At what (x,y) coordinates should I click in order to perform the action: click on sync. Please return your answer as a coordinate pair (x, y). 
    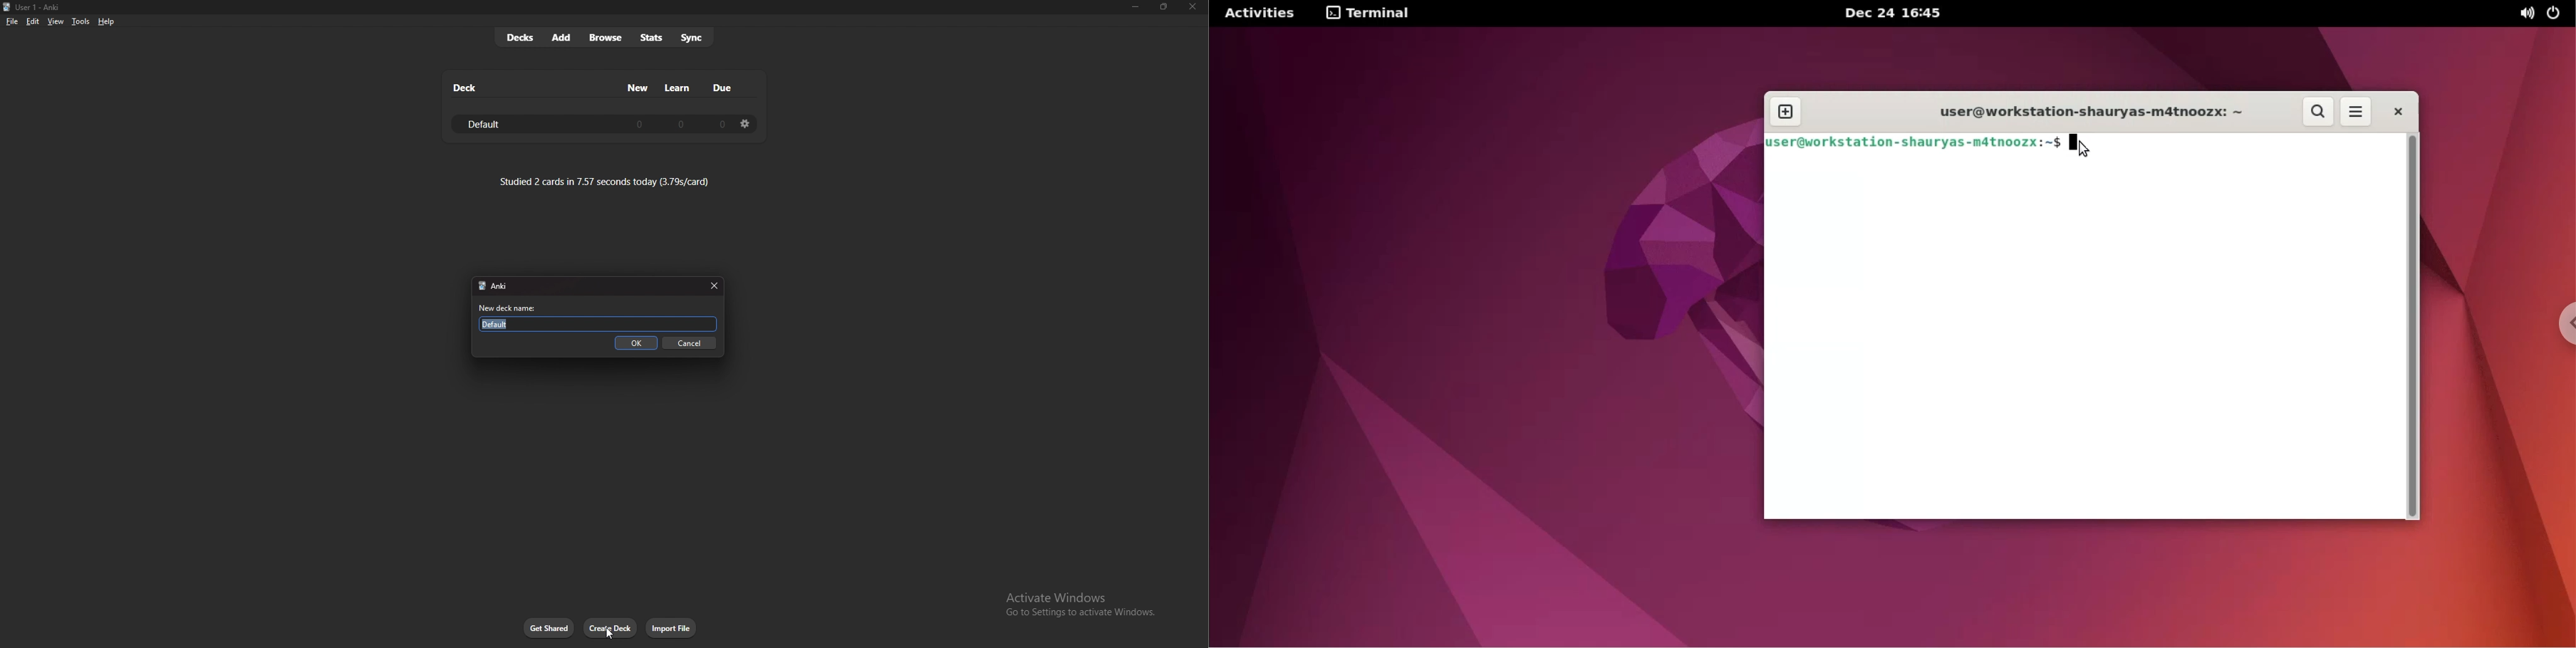
    Looking at the image, I should click on (693, 36).